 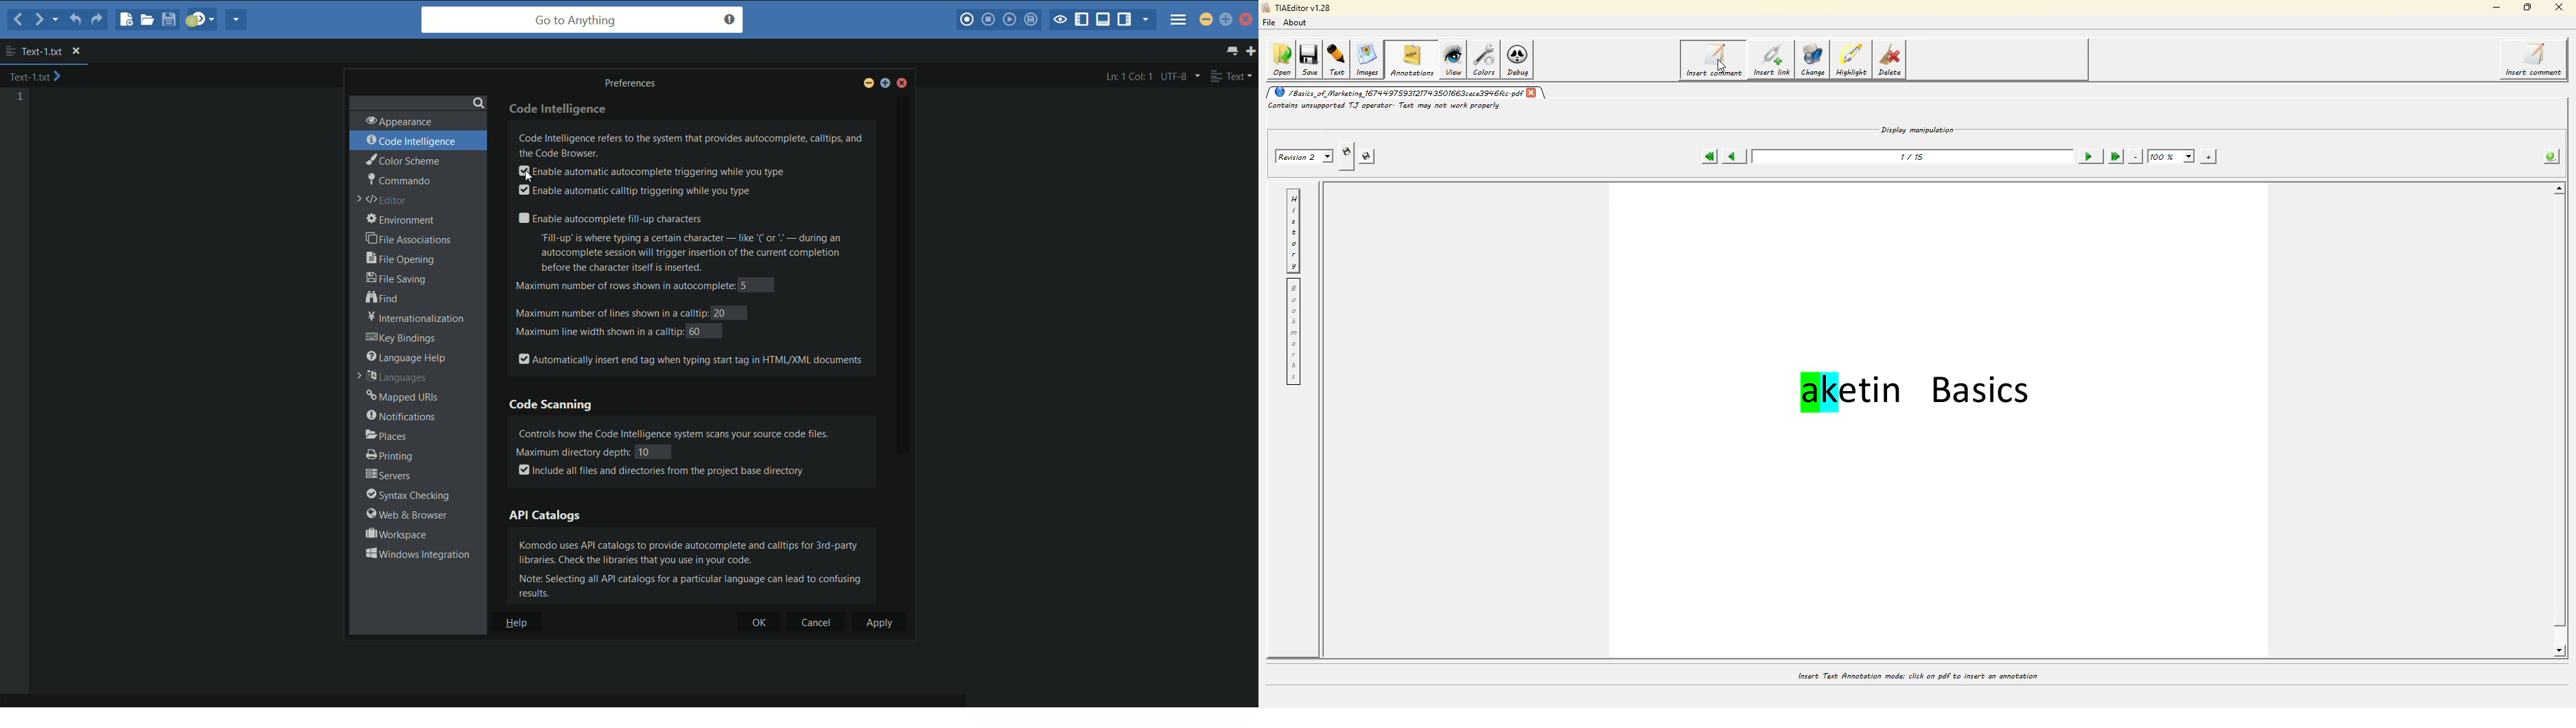 What do you see at coordinates (388, 456) in the screenshot?
I see `printing` at bounding box center [388, 456].